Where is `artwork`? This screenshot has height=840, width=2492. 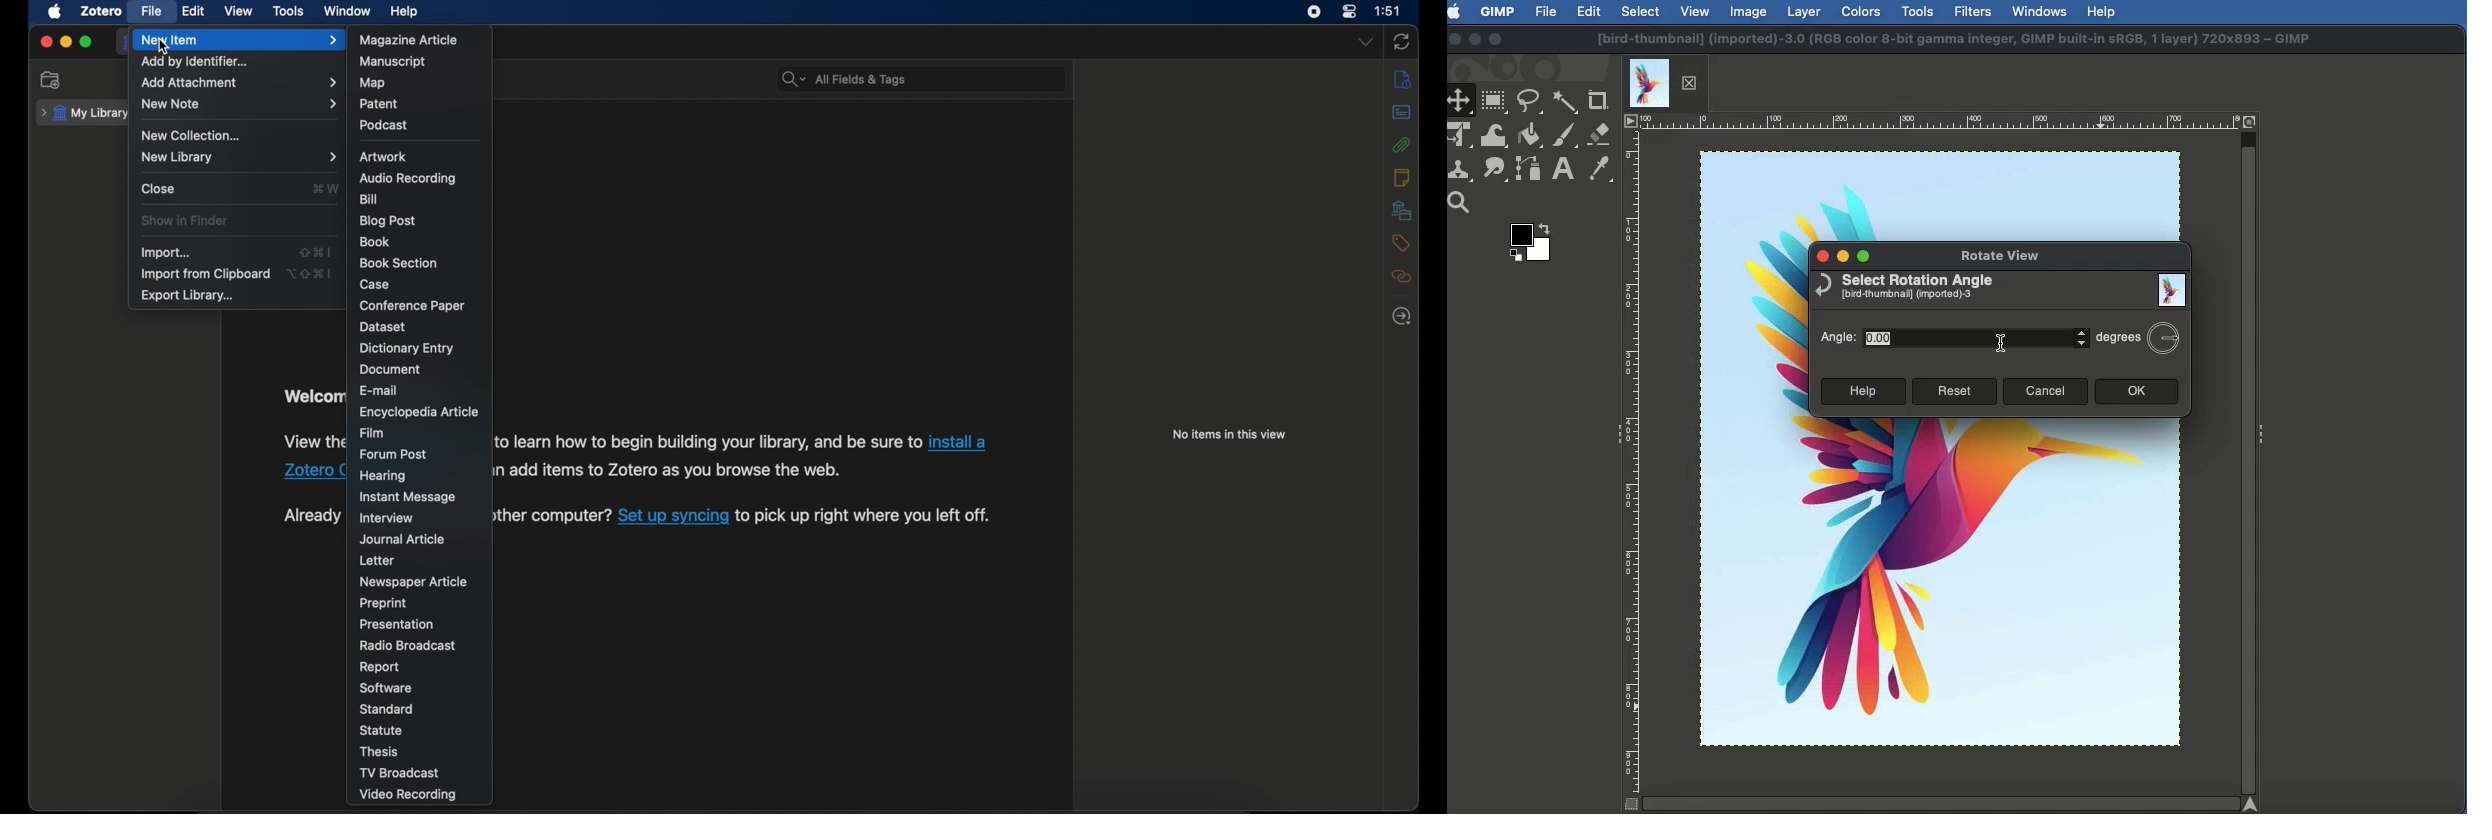
artwork is located at coordinates (386, 157).